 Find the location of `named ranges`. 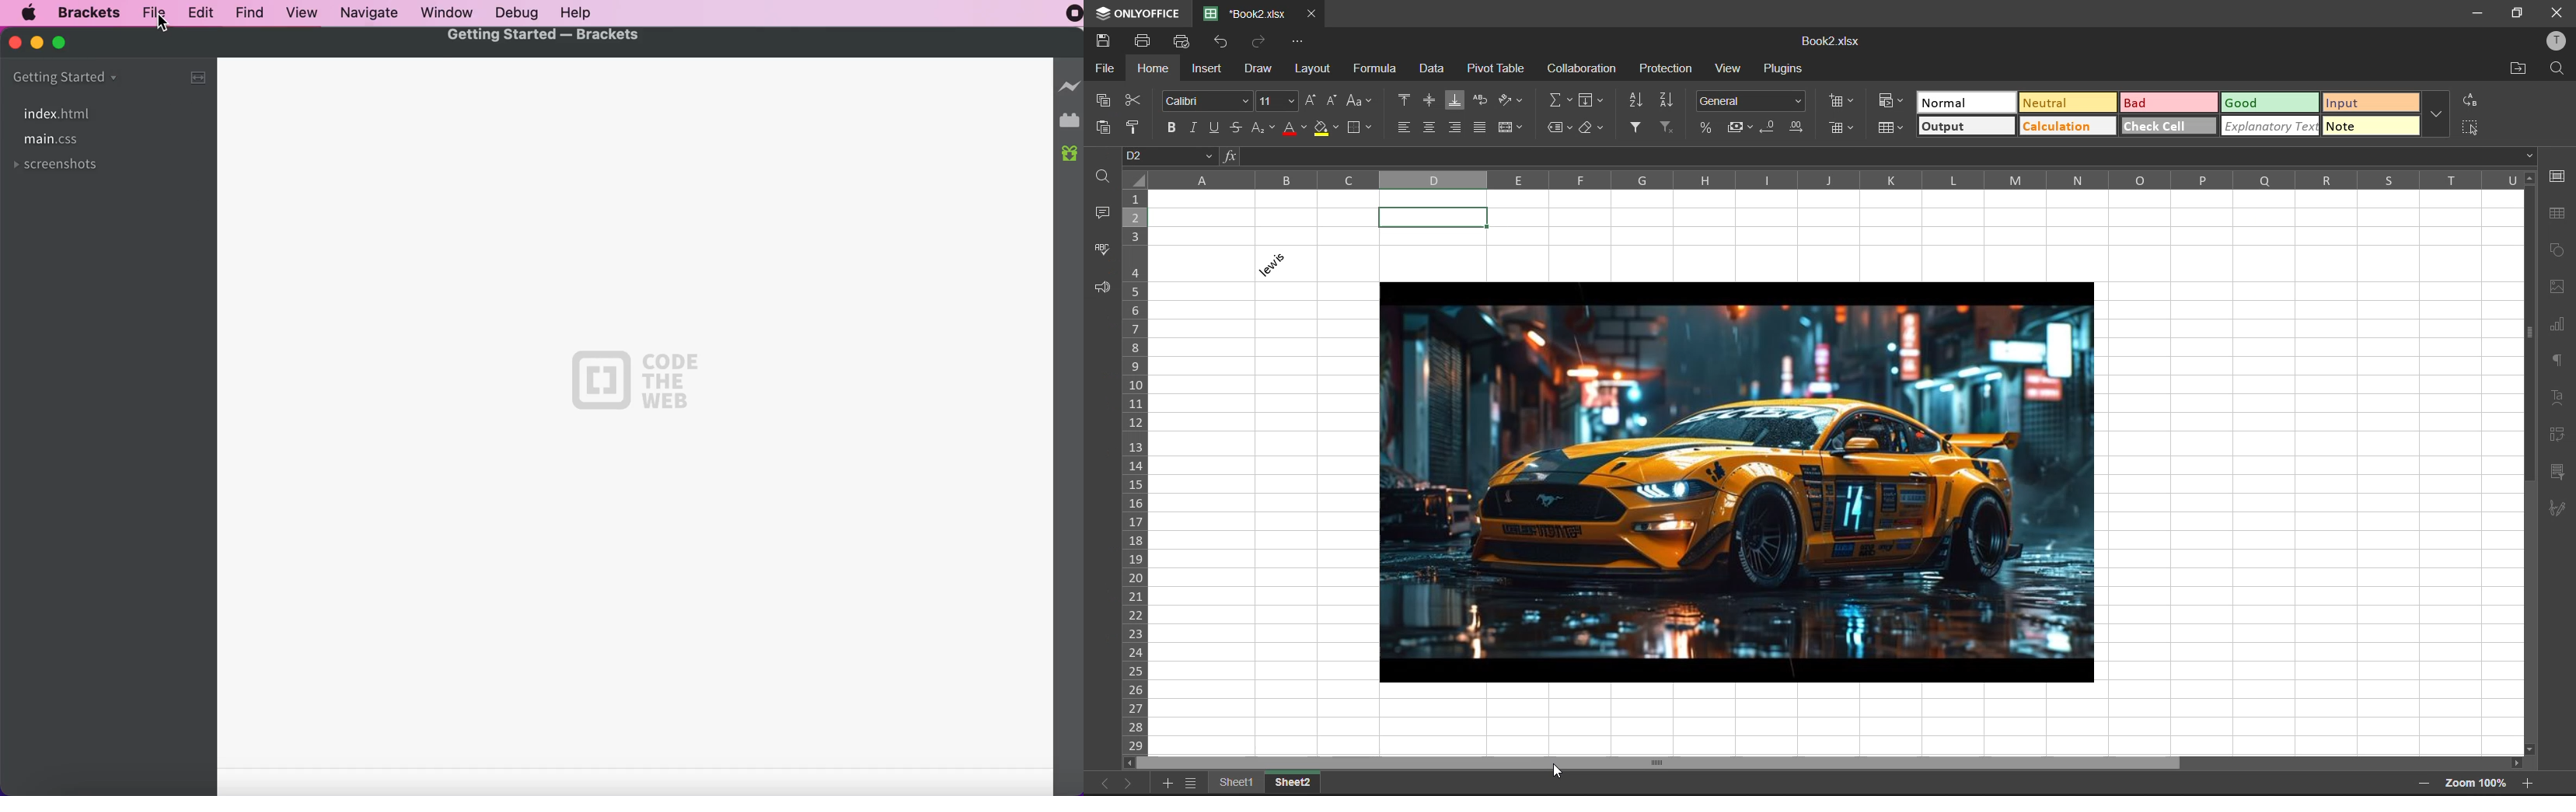

named ranges is located at coordinates (1562, 126).